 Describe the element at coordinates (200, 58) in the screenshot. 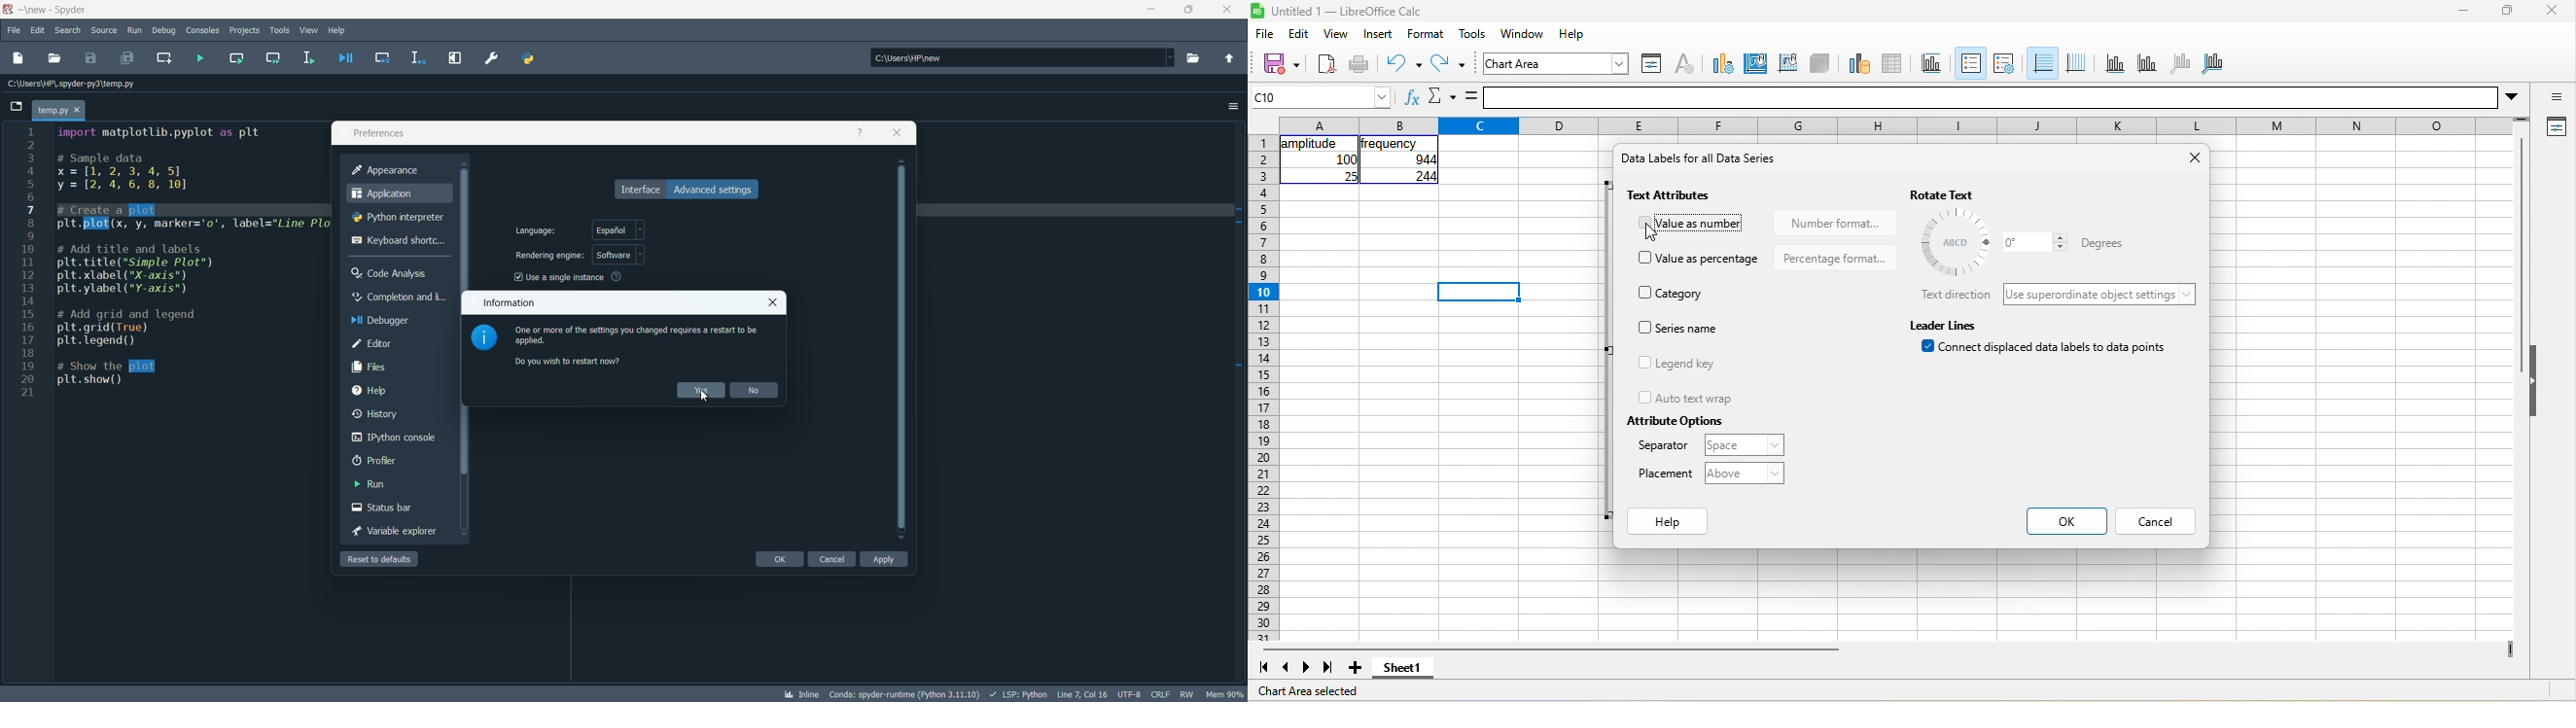

I see `run file` at that location.